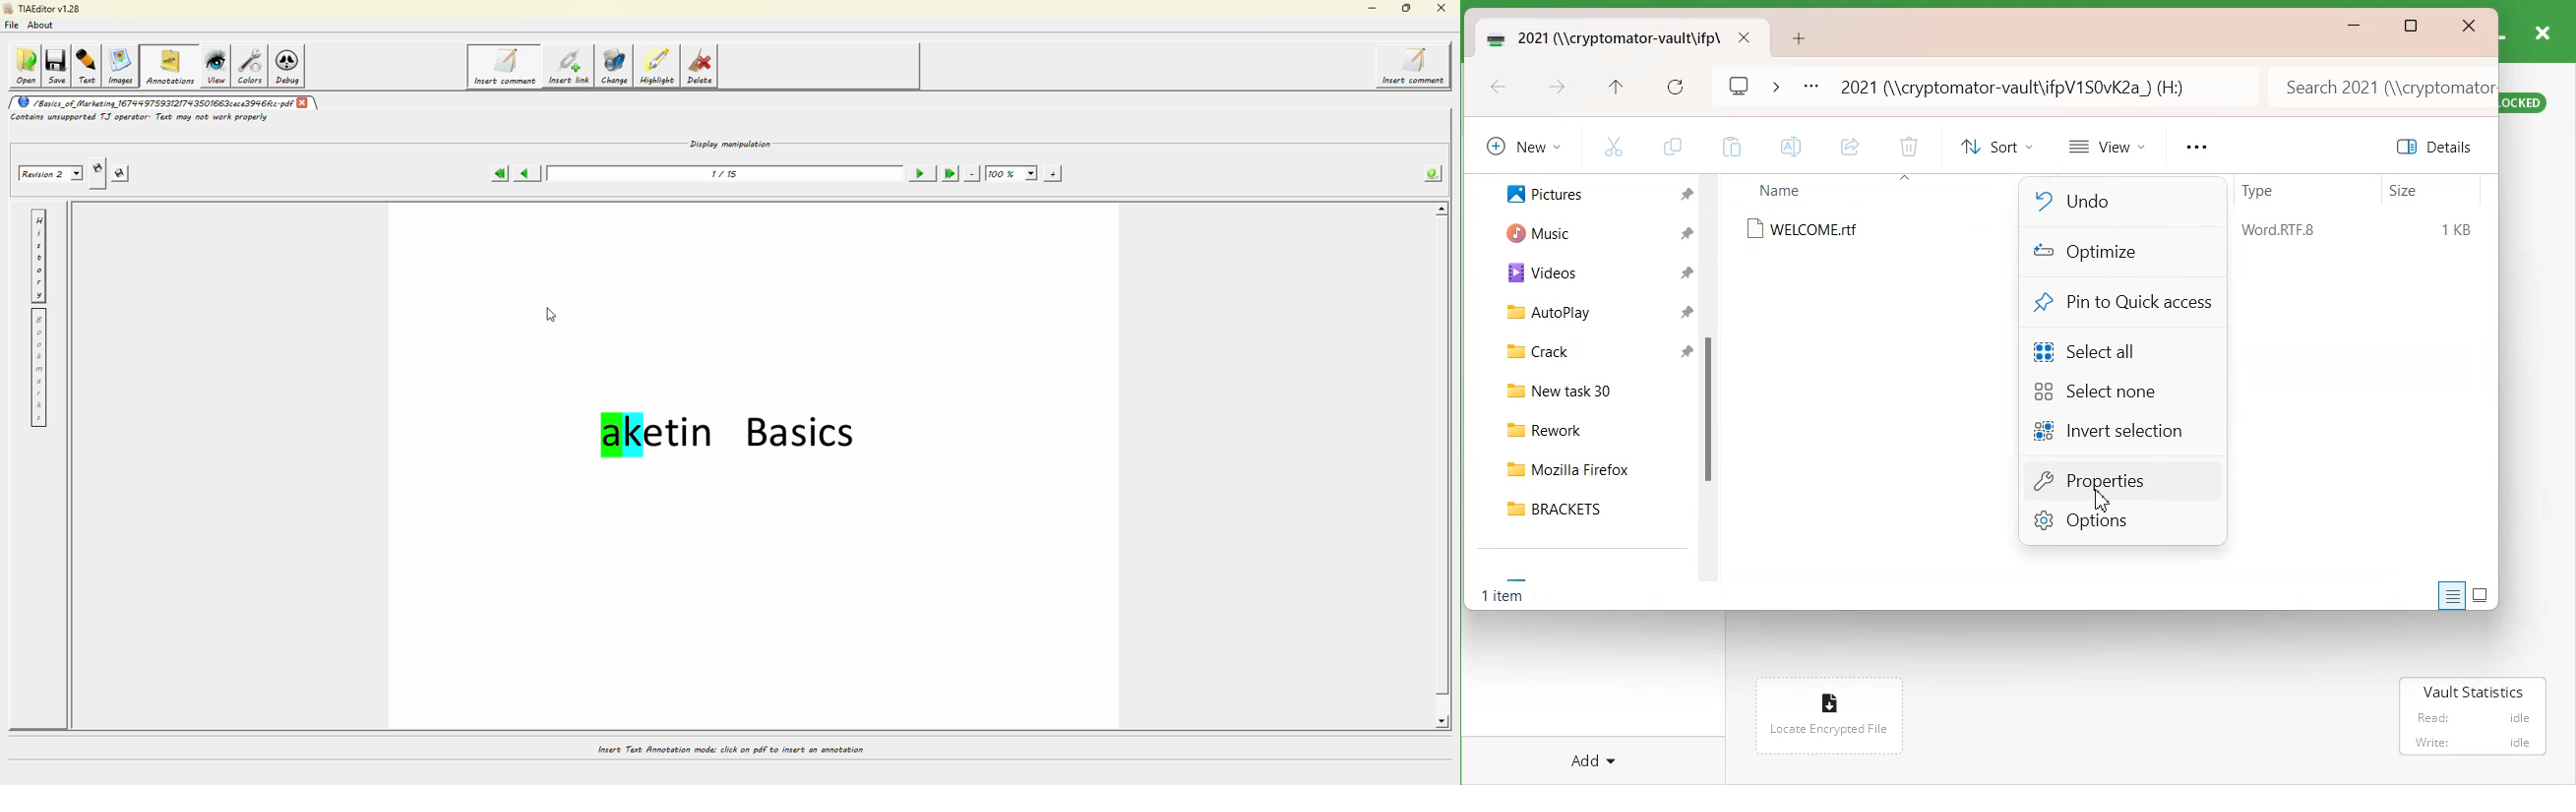 This screenshot has width=2576, height=812. Describe the element at coordinates (2470, 688) in the screenshot. I see `Vault Statistics` at that location.